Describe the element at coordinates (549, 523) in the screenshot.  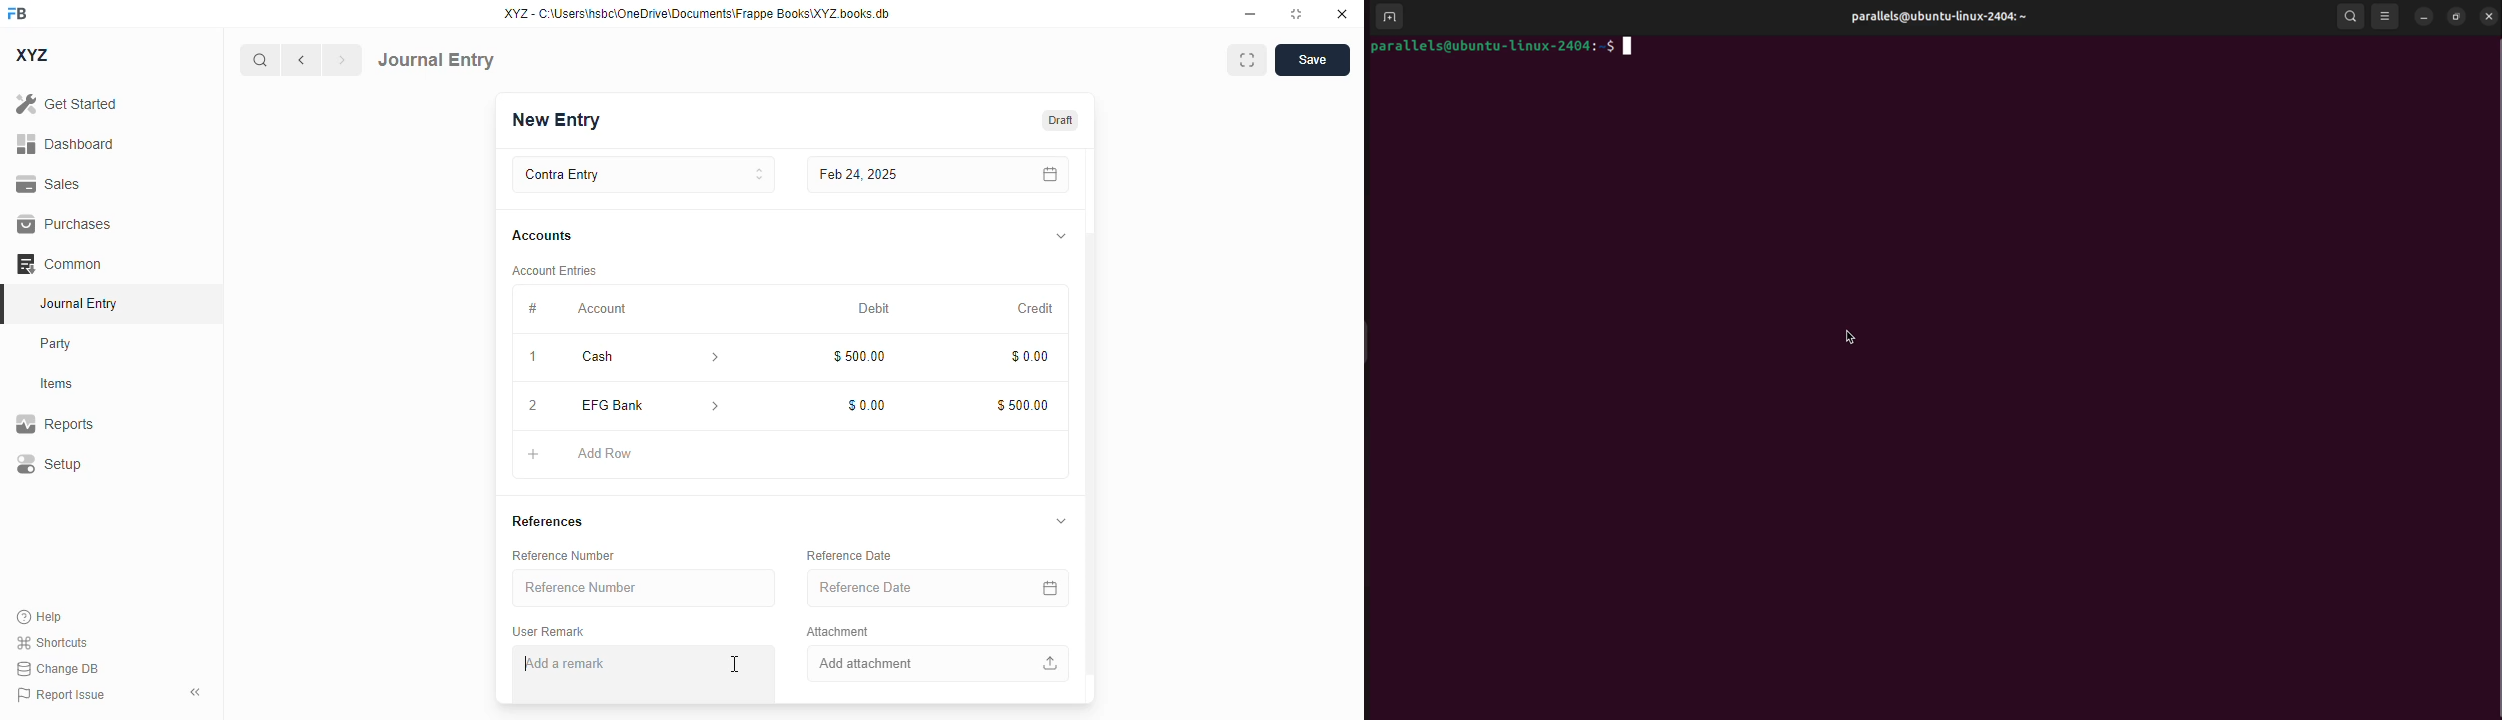
I see `references` at that location.